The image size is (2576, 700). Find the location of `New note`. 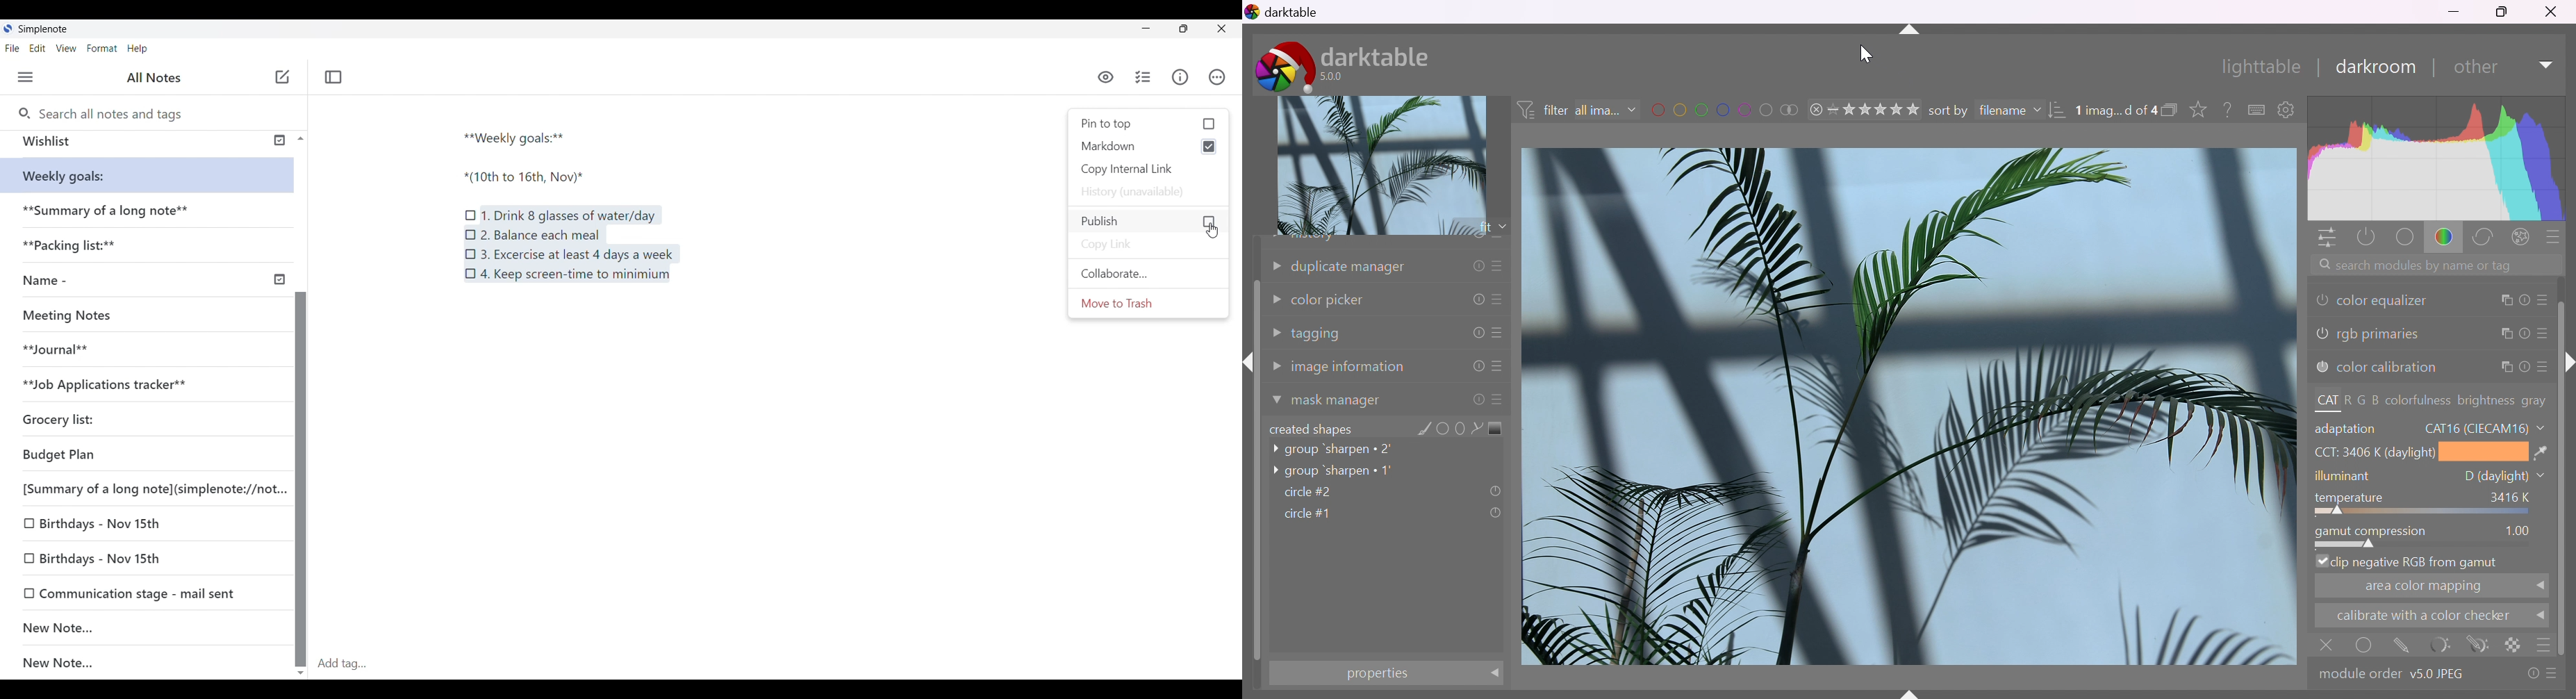

New note is located at coordinates (140, 627).